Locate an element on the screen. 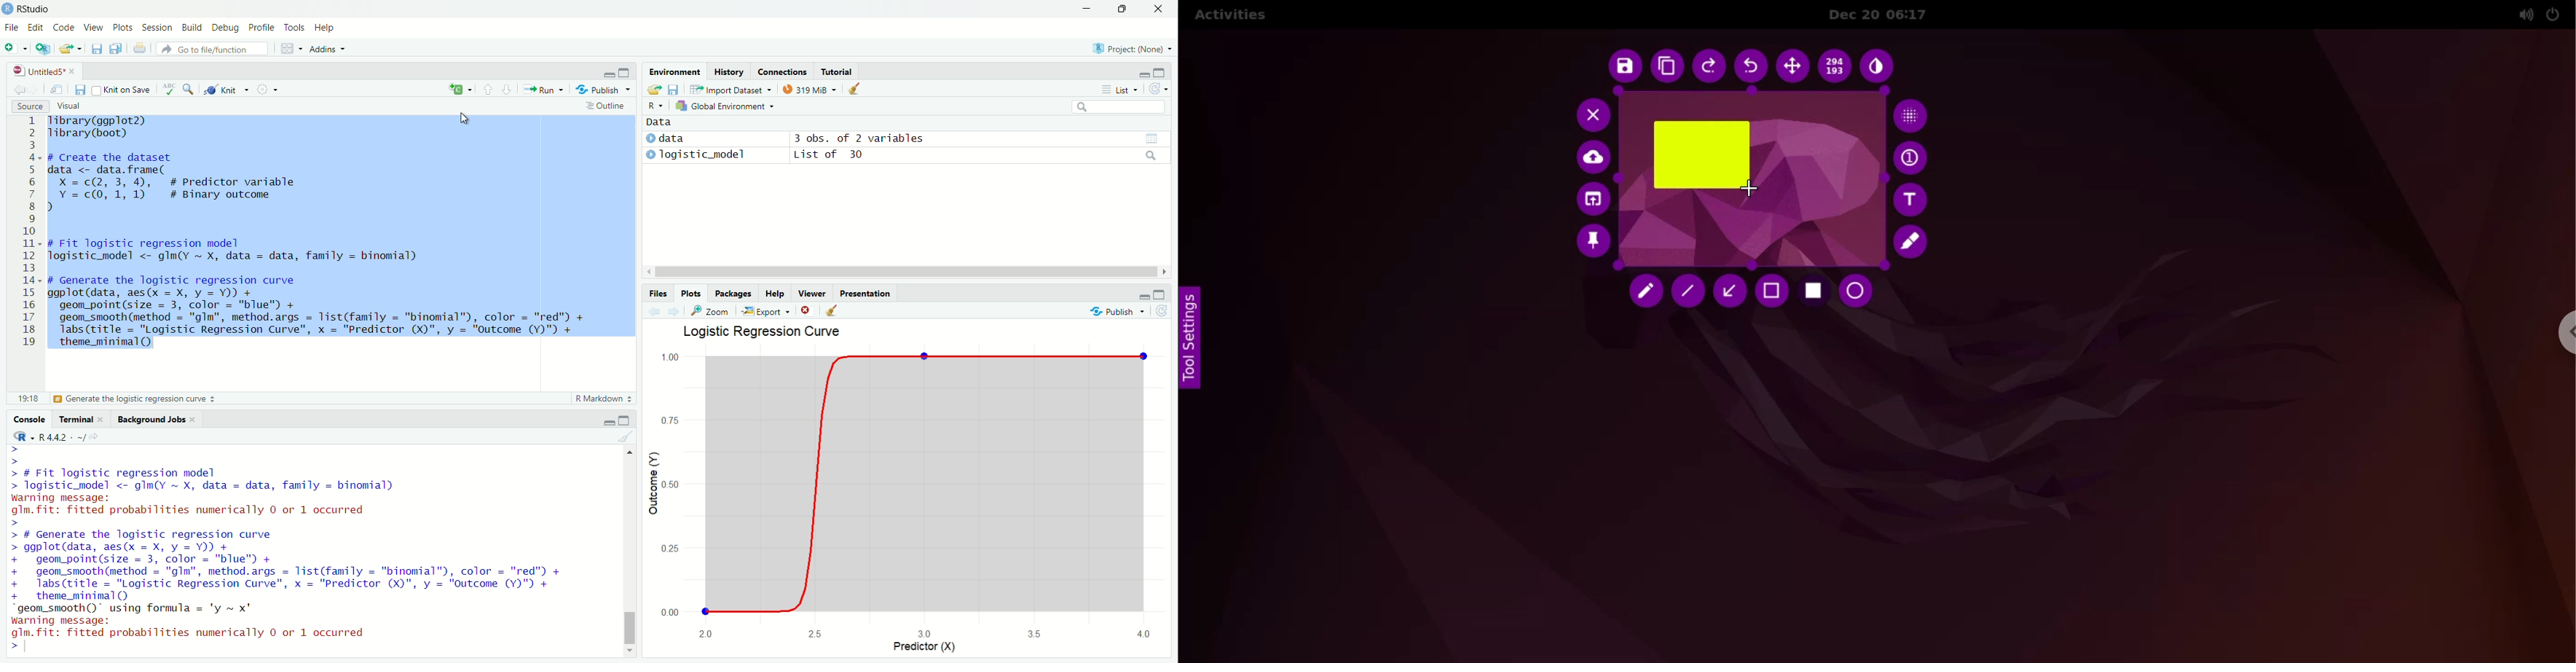 This screenshot has width=2576, height=672. power options is located at coordinates (2553, 14).